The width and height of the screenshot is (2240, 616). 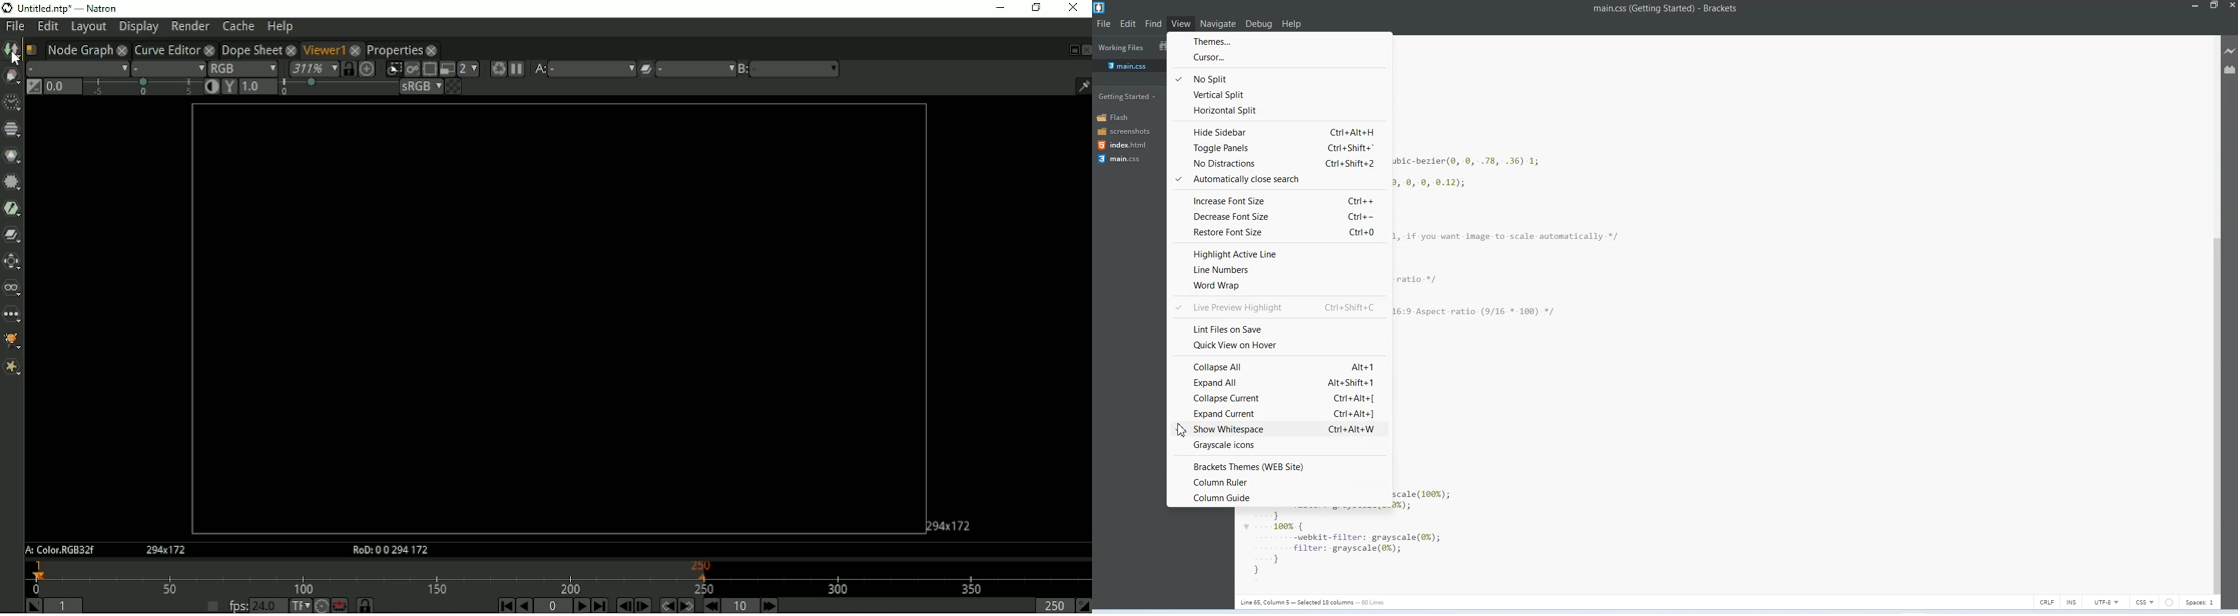 What do you see at coordinates (1185, 430) in the screenshot?
I see `Cursor` at bounding box center [1185, 430].